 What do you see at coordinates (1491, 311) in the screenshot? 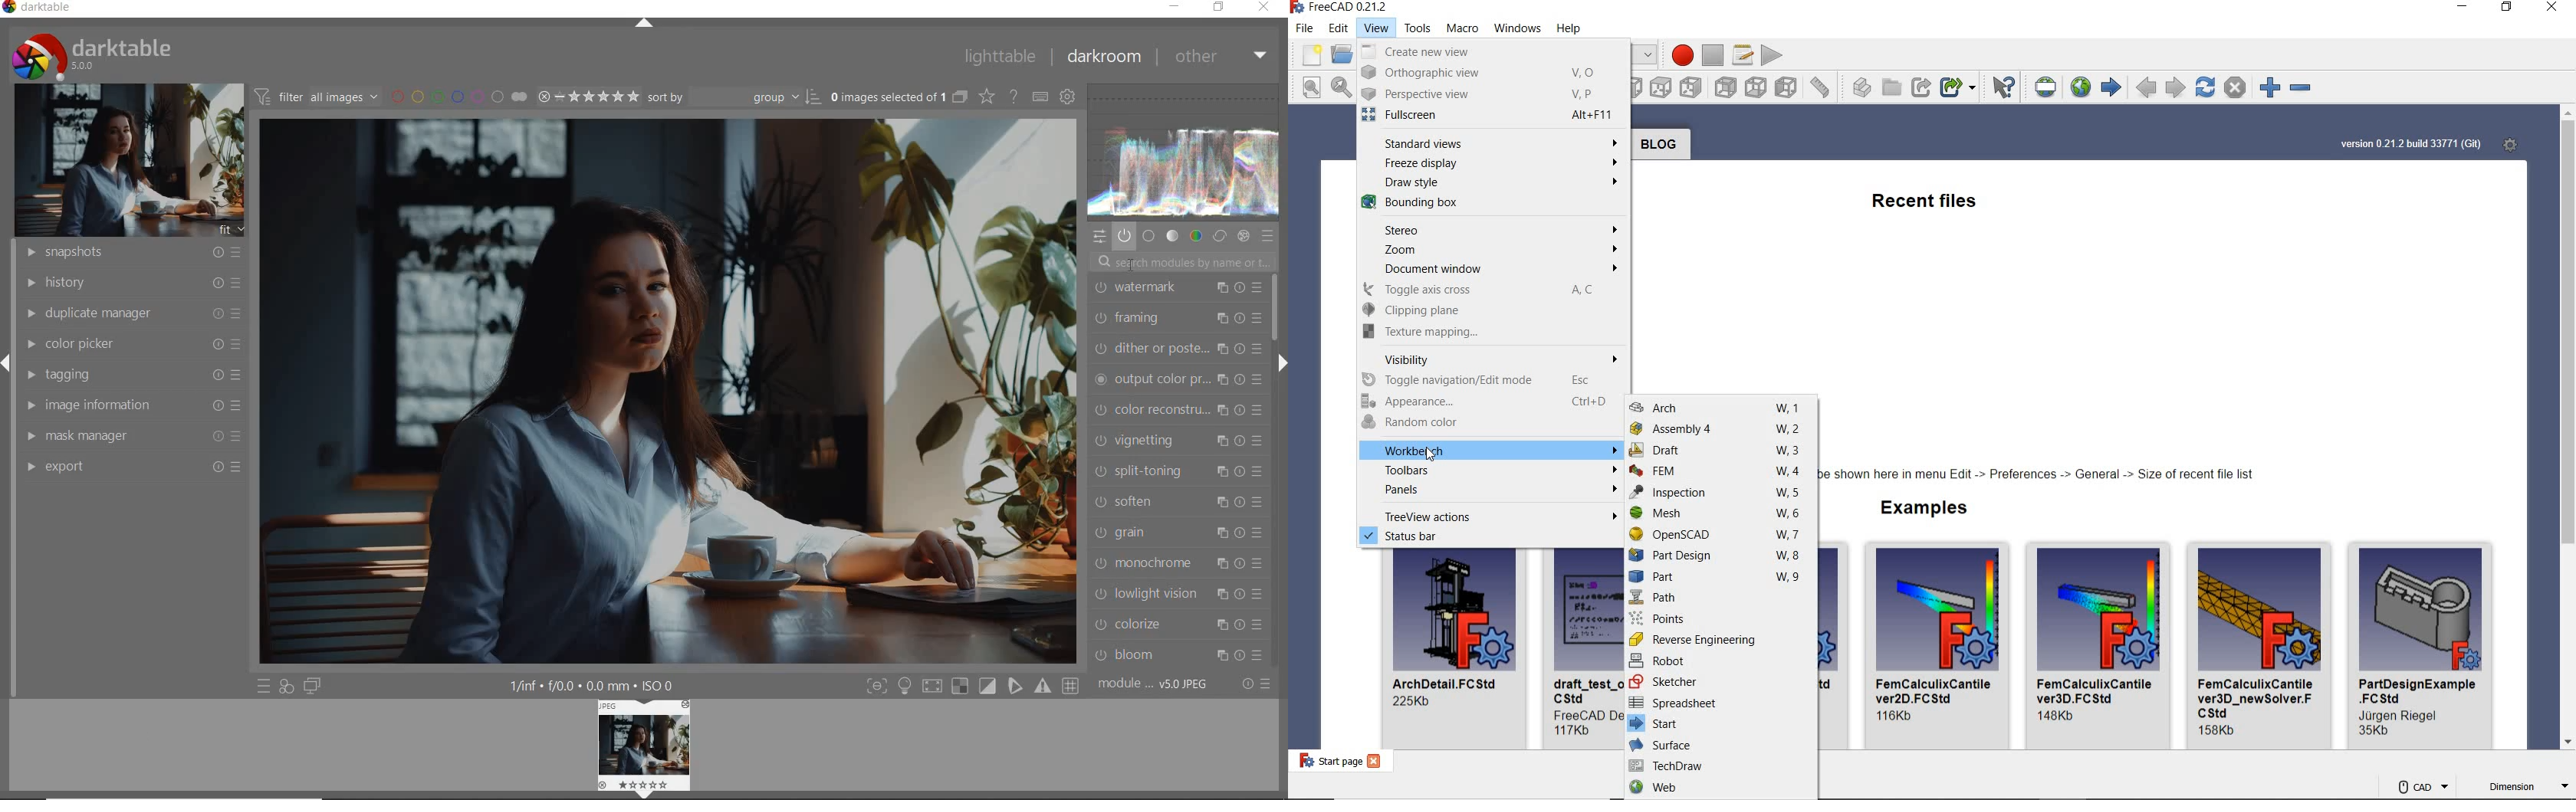
I see `clipping plane` at bounding box center [1491, 311].